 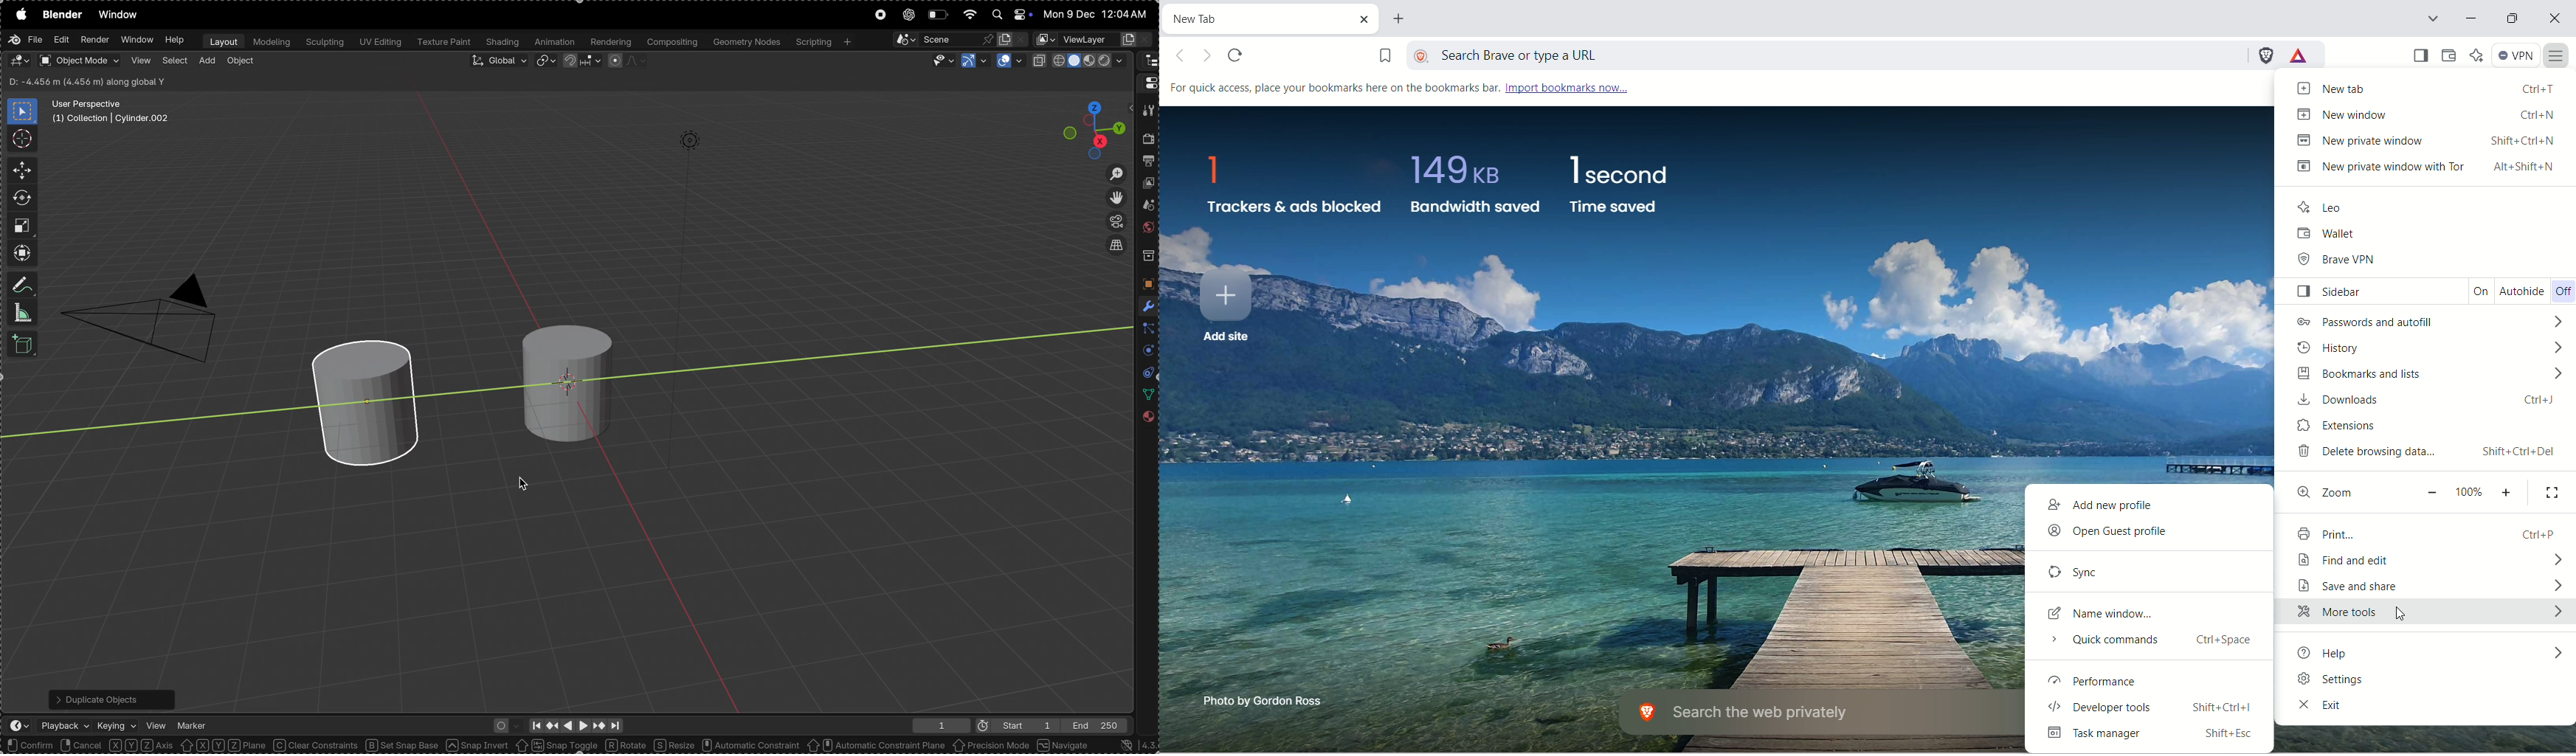 I want to click on add cube, so click(x=25, y=345).